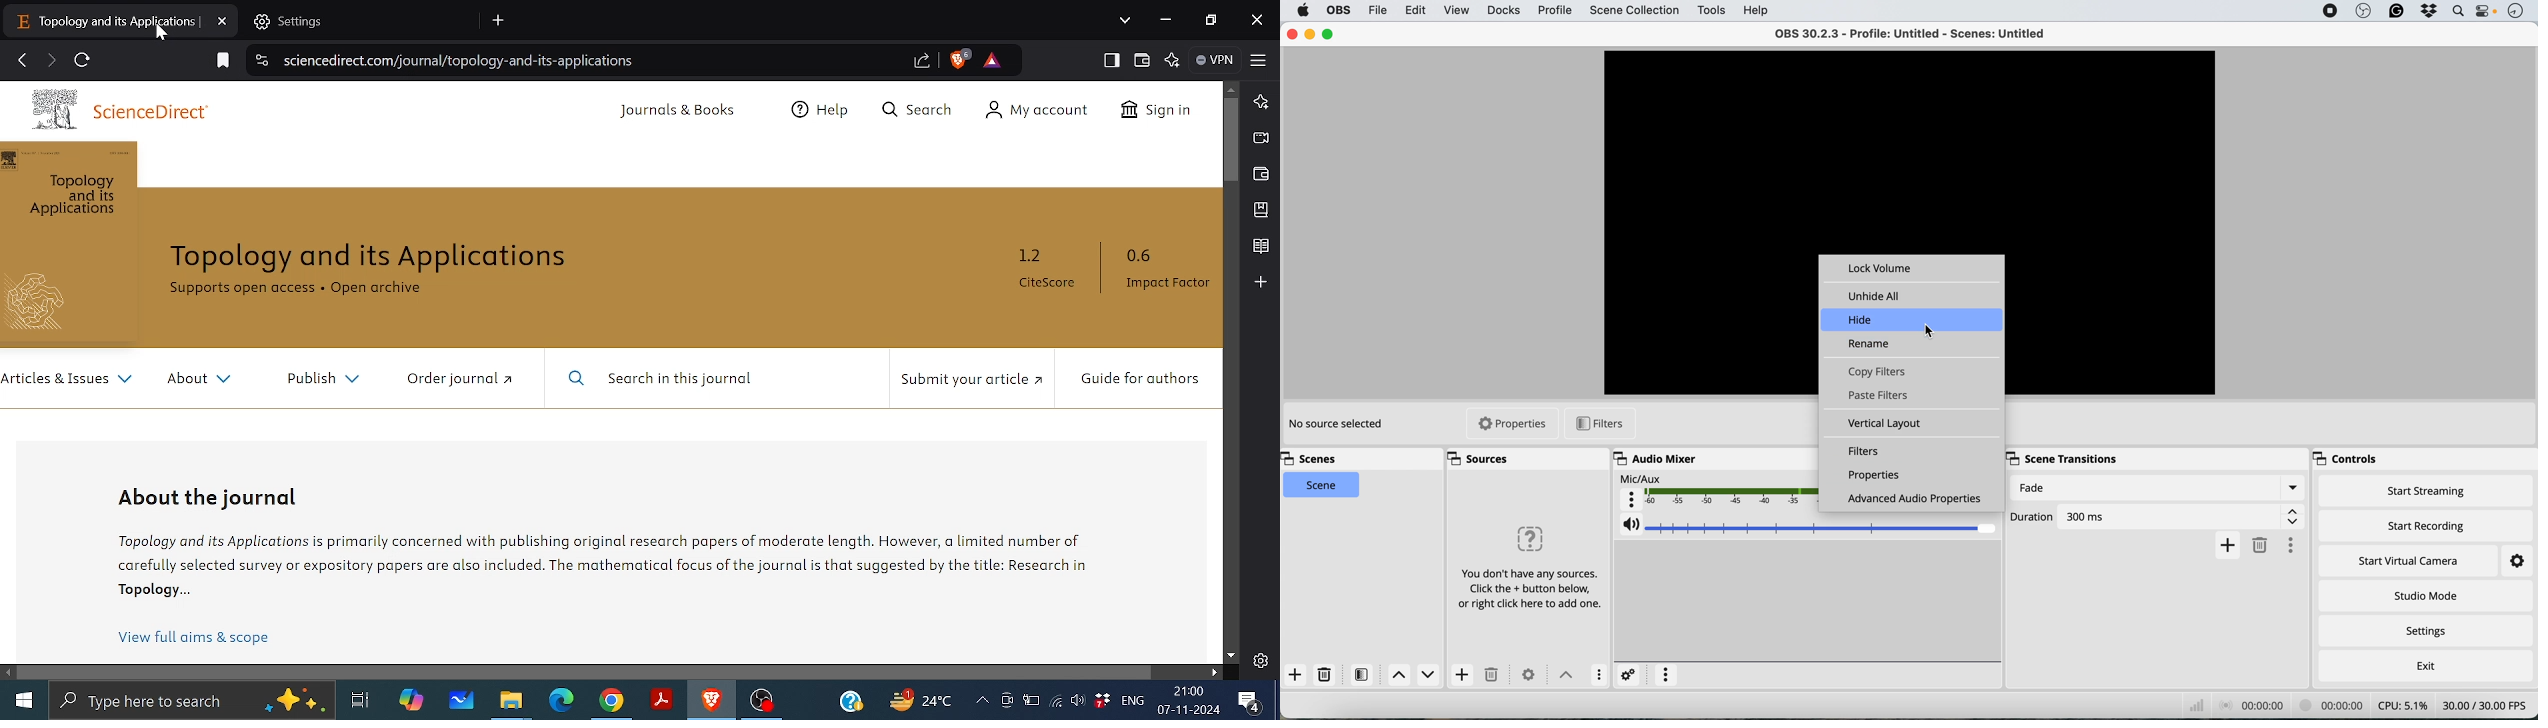 The image size is (2548, 728). What do you see at coordinates (1362, 675) in the screenshot?
I see `filters` at bounding box center [1362, 675].